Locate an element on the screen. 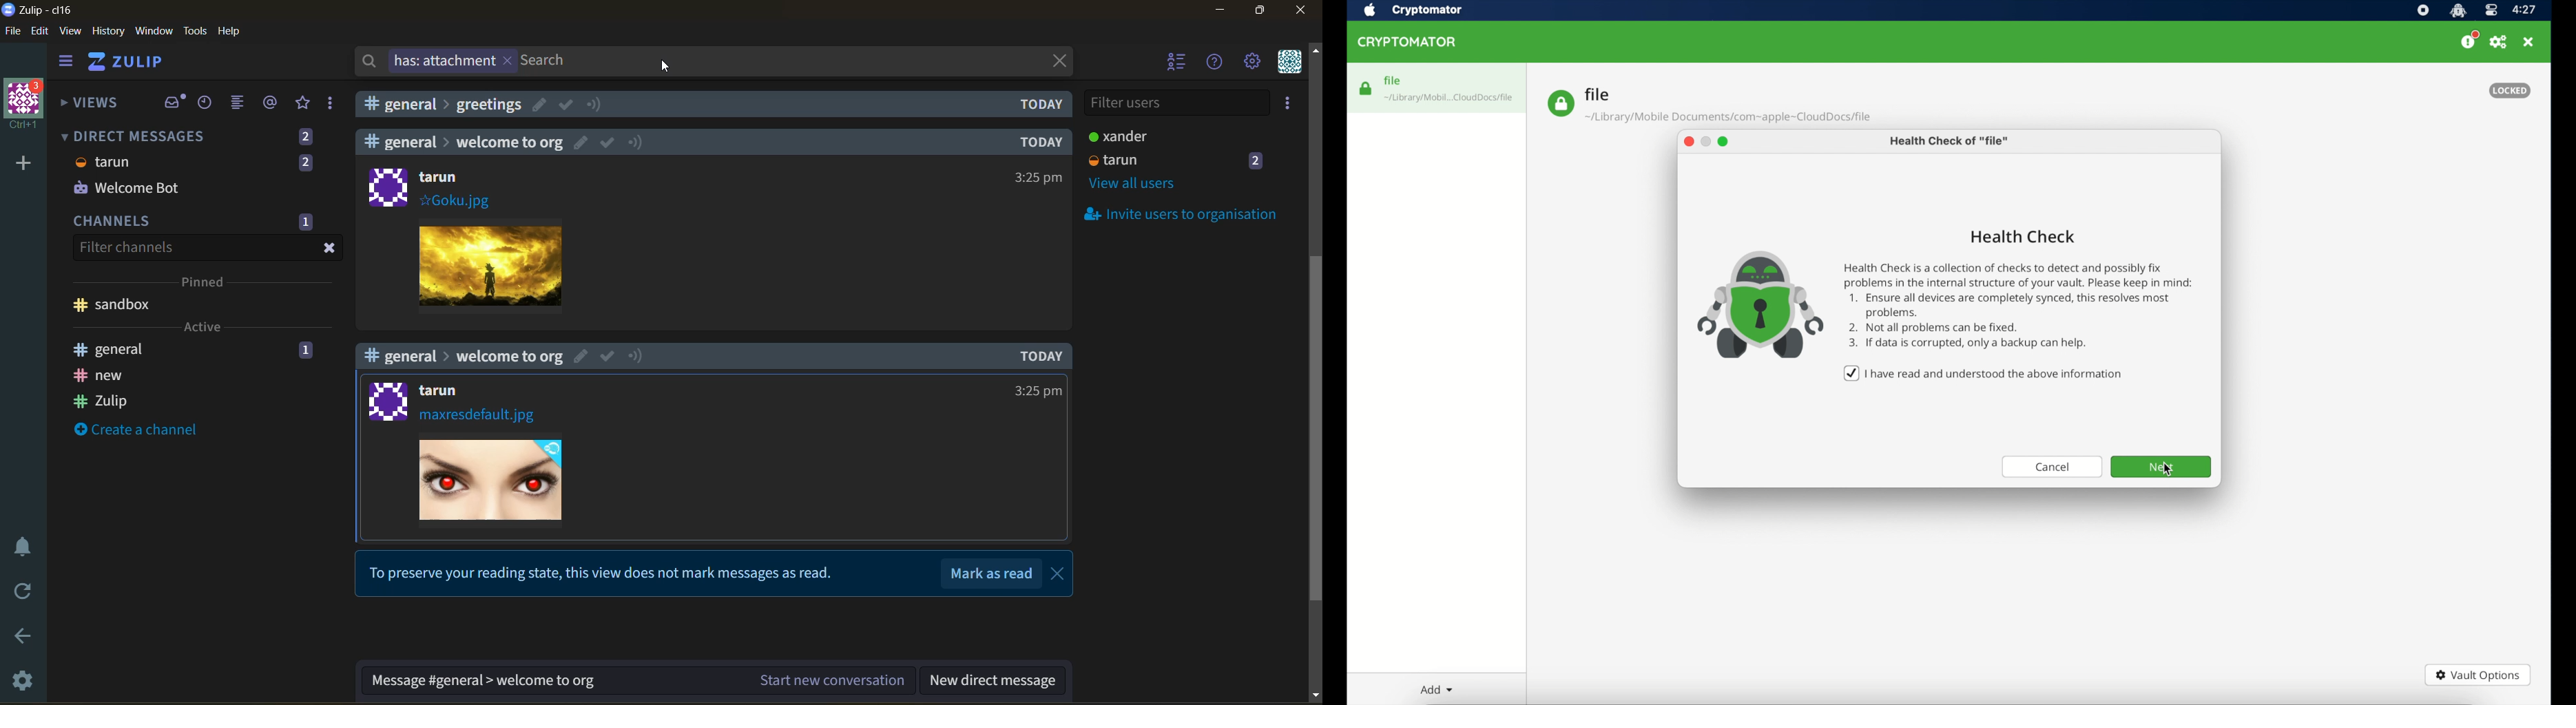  # general > welcome to org is located at coordinates (464, 142).